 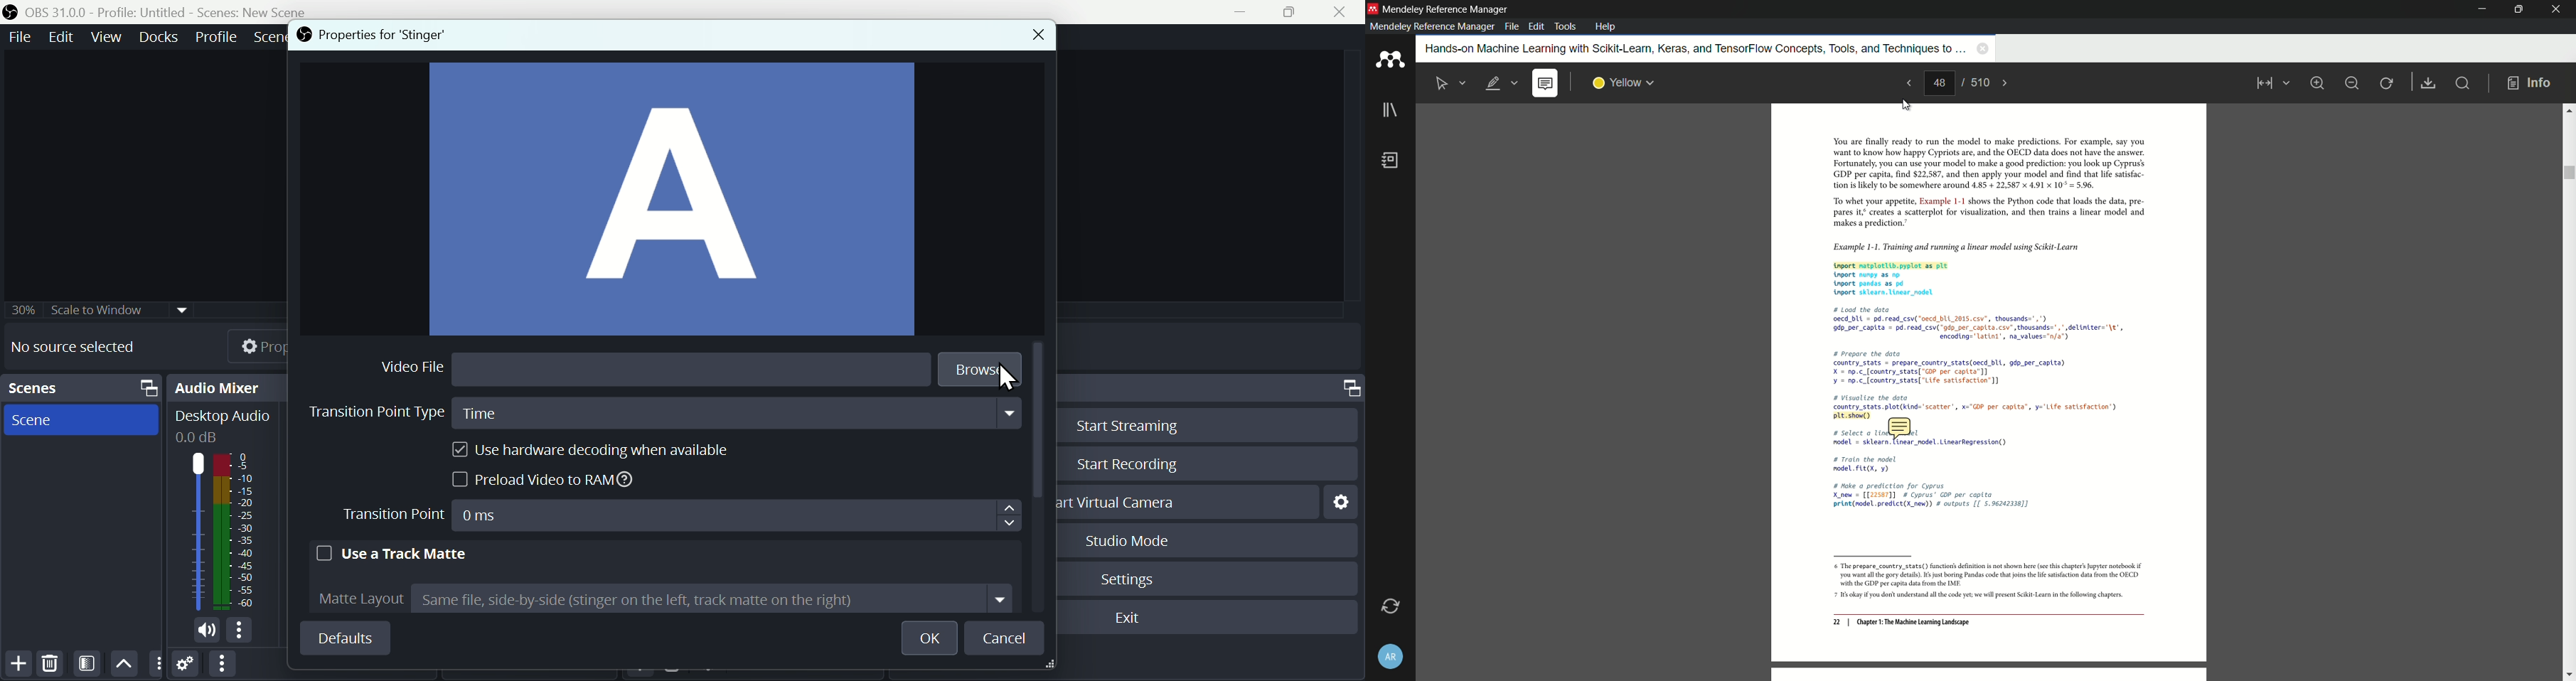 What do you see at coordinates (1981, 183) in the screenshot?
I see `You are finally ready to run the model to make predictions. For example, say you
want to know how happy Cypriots are, and the OECD data does not have the answer.
Fortunately, you can use your model to make a good prediction: you look up Cyprus’
GDP per capita, find $22,587, and then apply your model and find that life satsfac-
tion is likely to be somewhere around 4.85 + 22,587 x 4.91 x 10° = 5.96.

“To whet your appetite, Example 1-1 shows the Python code that loads the data, pre
pares it creates a scatterplot for visualization, and then trains a linear model and
‘makes a prediction.”` at bounding box center [1981, 183].